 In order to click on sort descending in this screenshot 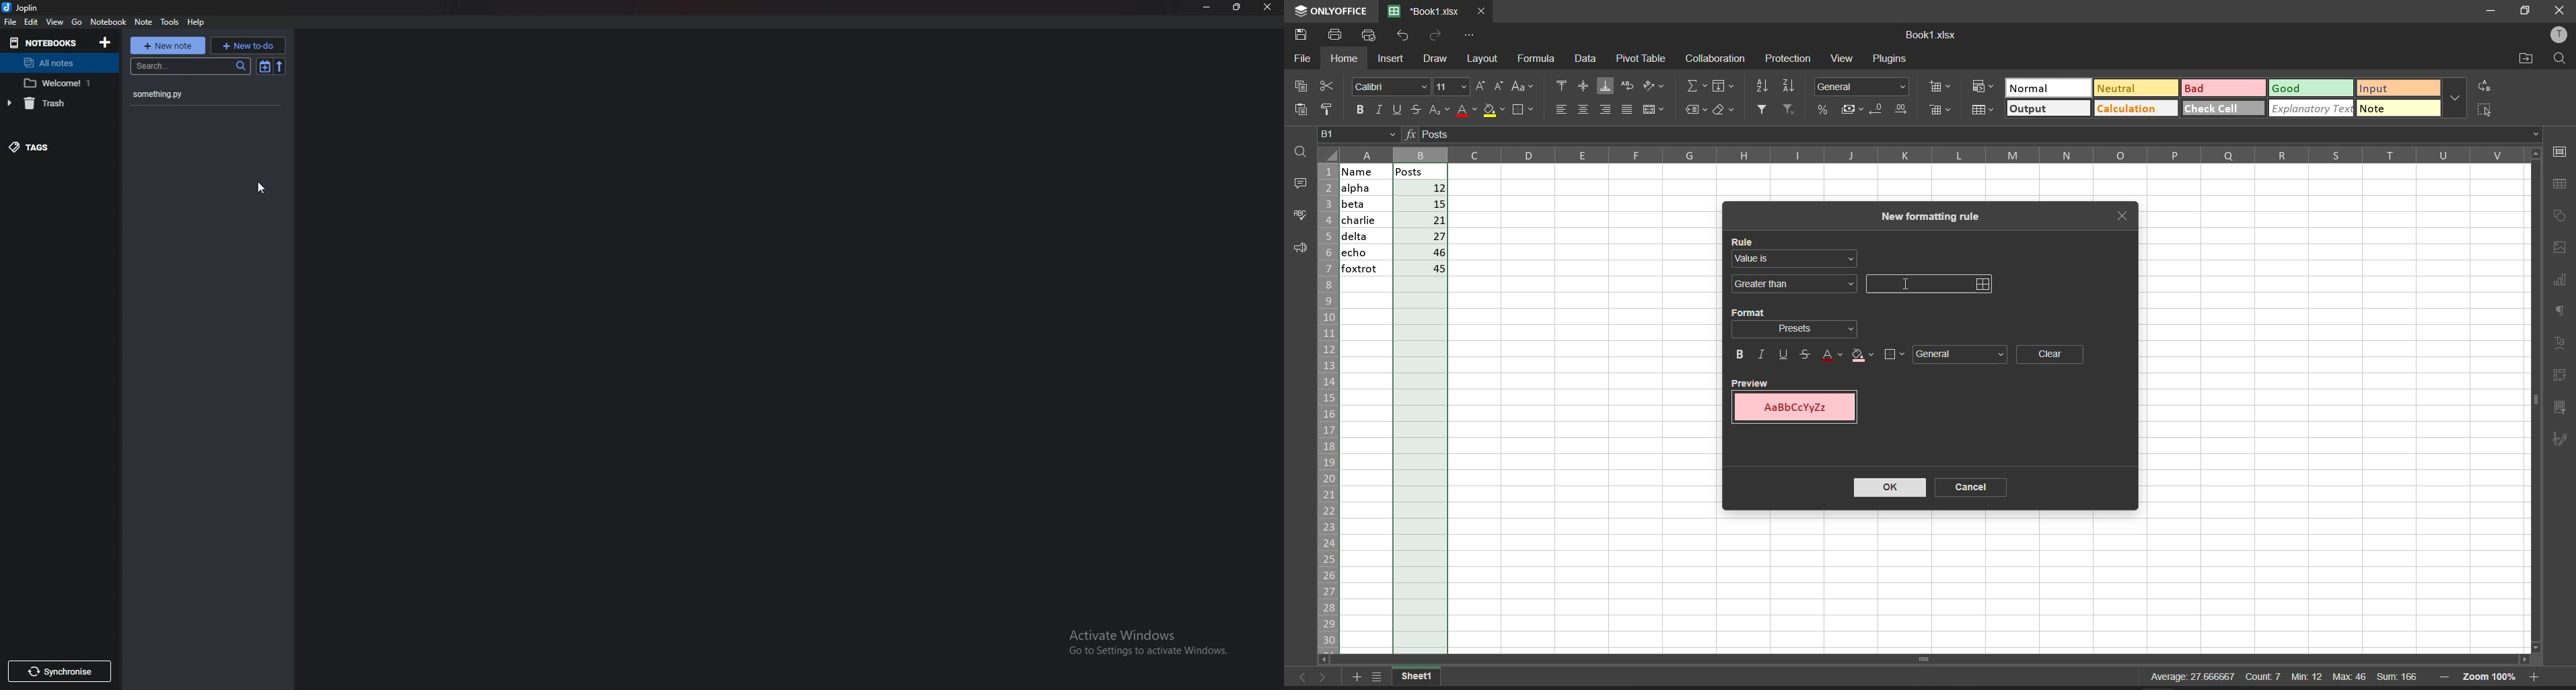, I will do `click(1790, 86)`.